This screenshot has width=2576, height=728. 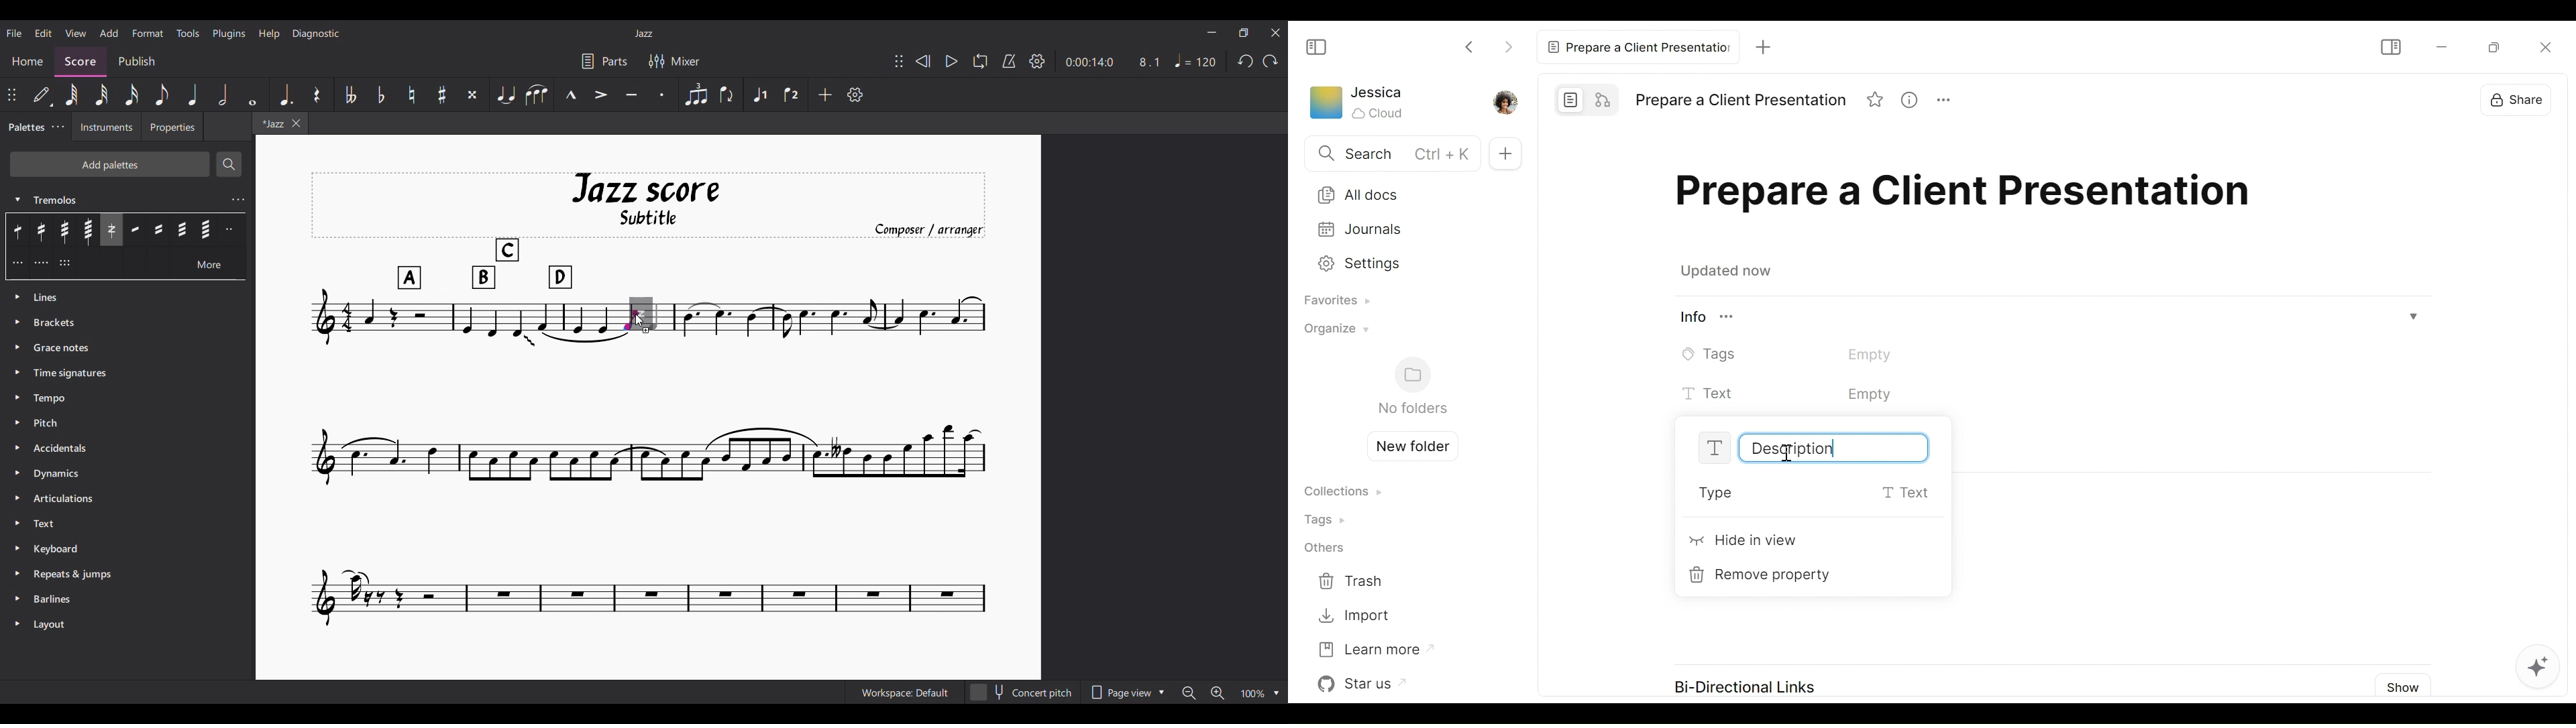 I want to click on Slur, so click(x=537, y=95).